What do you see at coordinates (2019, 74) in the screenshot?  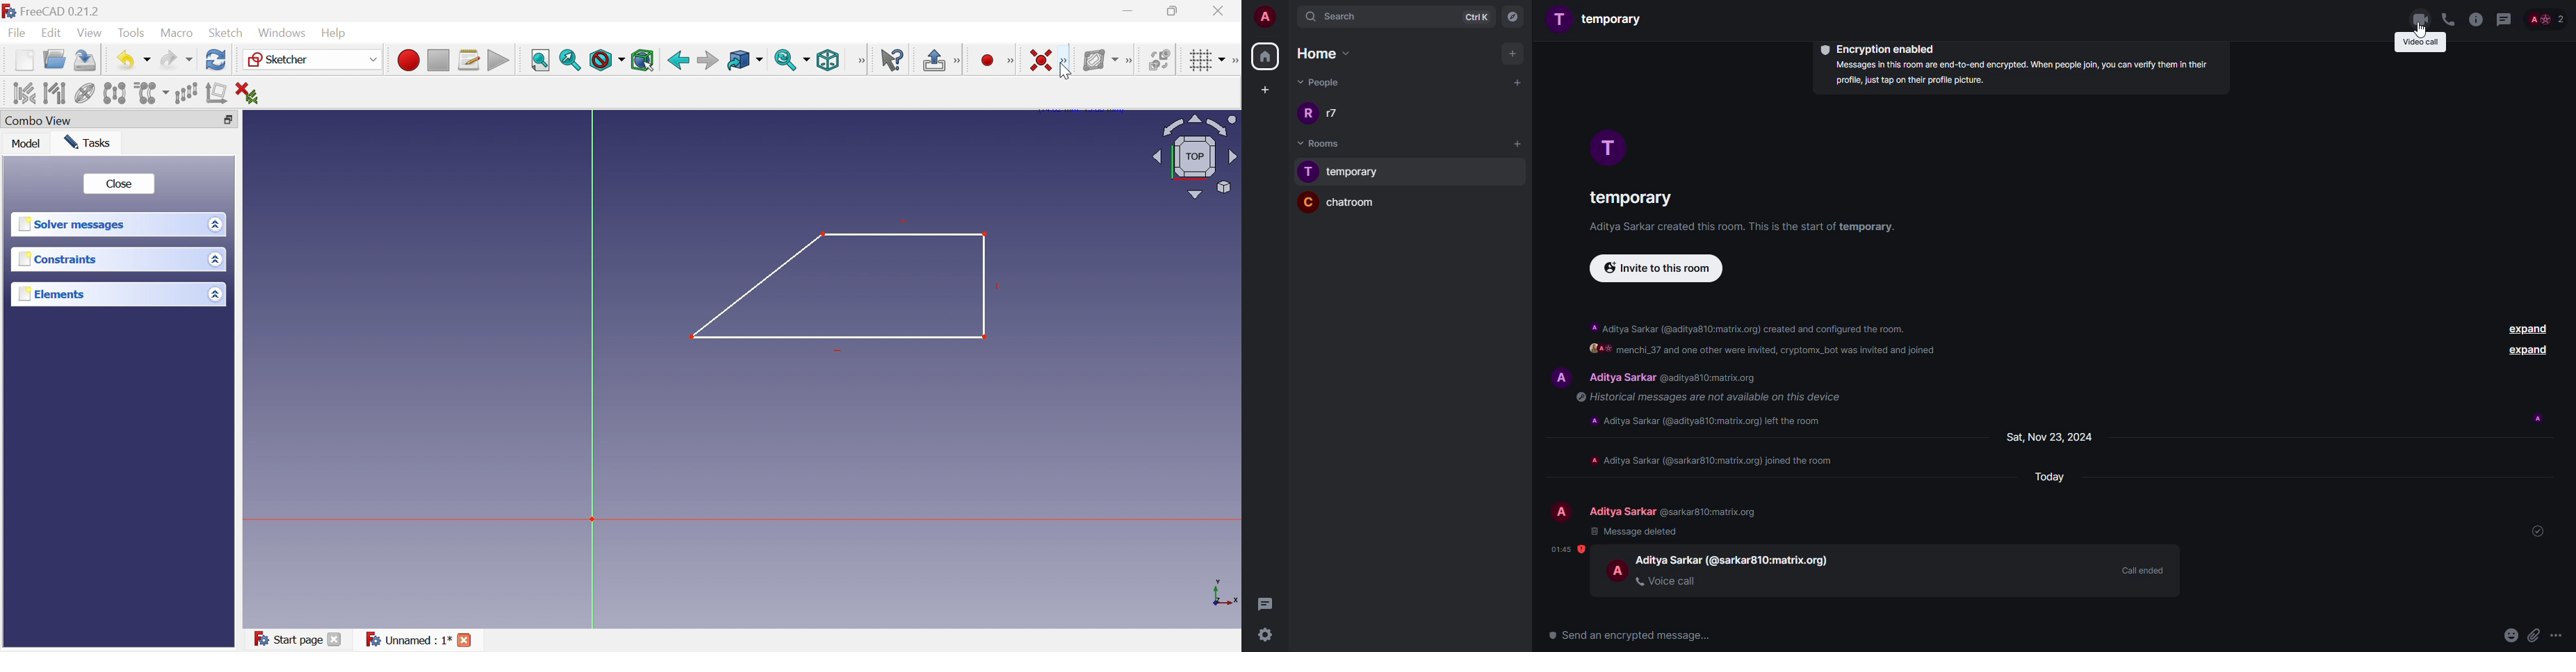 I see `info` at bounding box center [2019, 74].